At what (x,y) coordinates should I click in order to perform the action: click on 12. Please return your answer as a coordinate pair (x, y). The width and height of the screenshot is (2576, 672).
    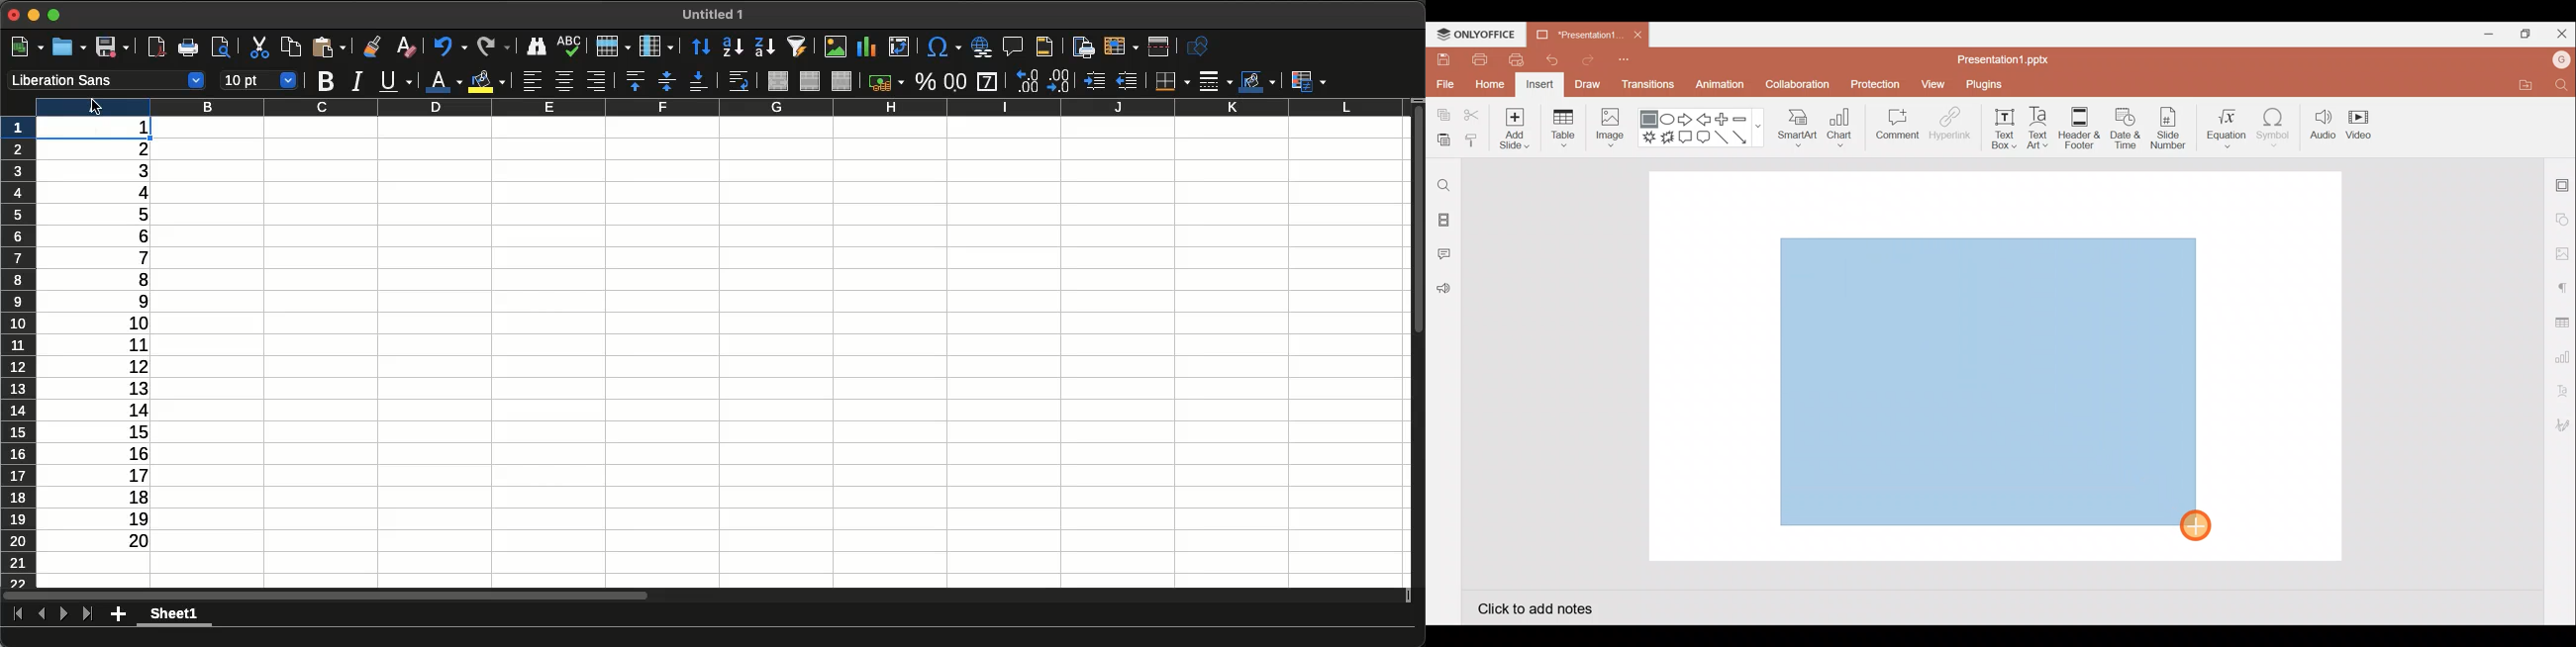
    Looking at the image, I should click on (128, 367).